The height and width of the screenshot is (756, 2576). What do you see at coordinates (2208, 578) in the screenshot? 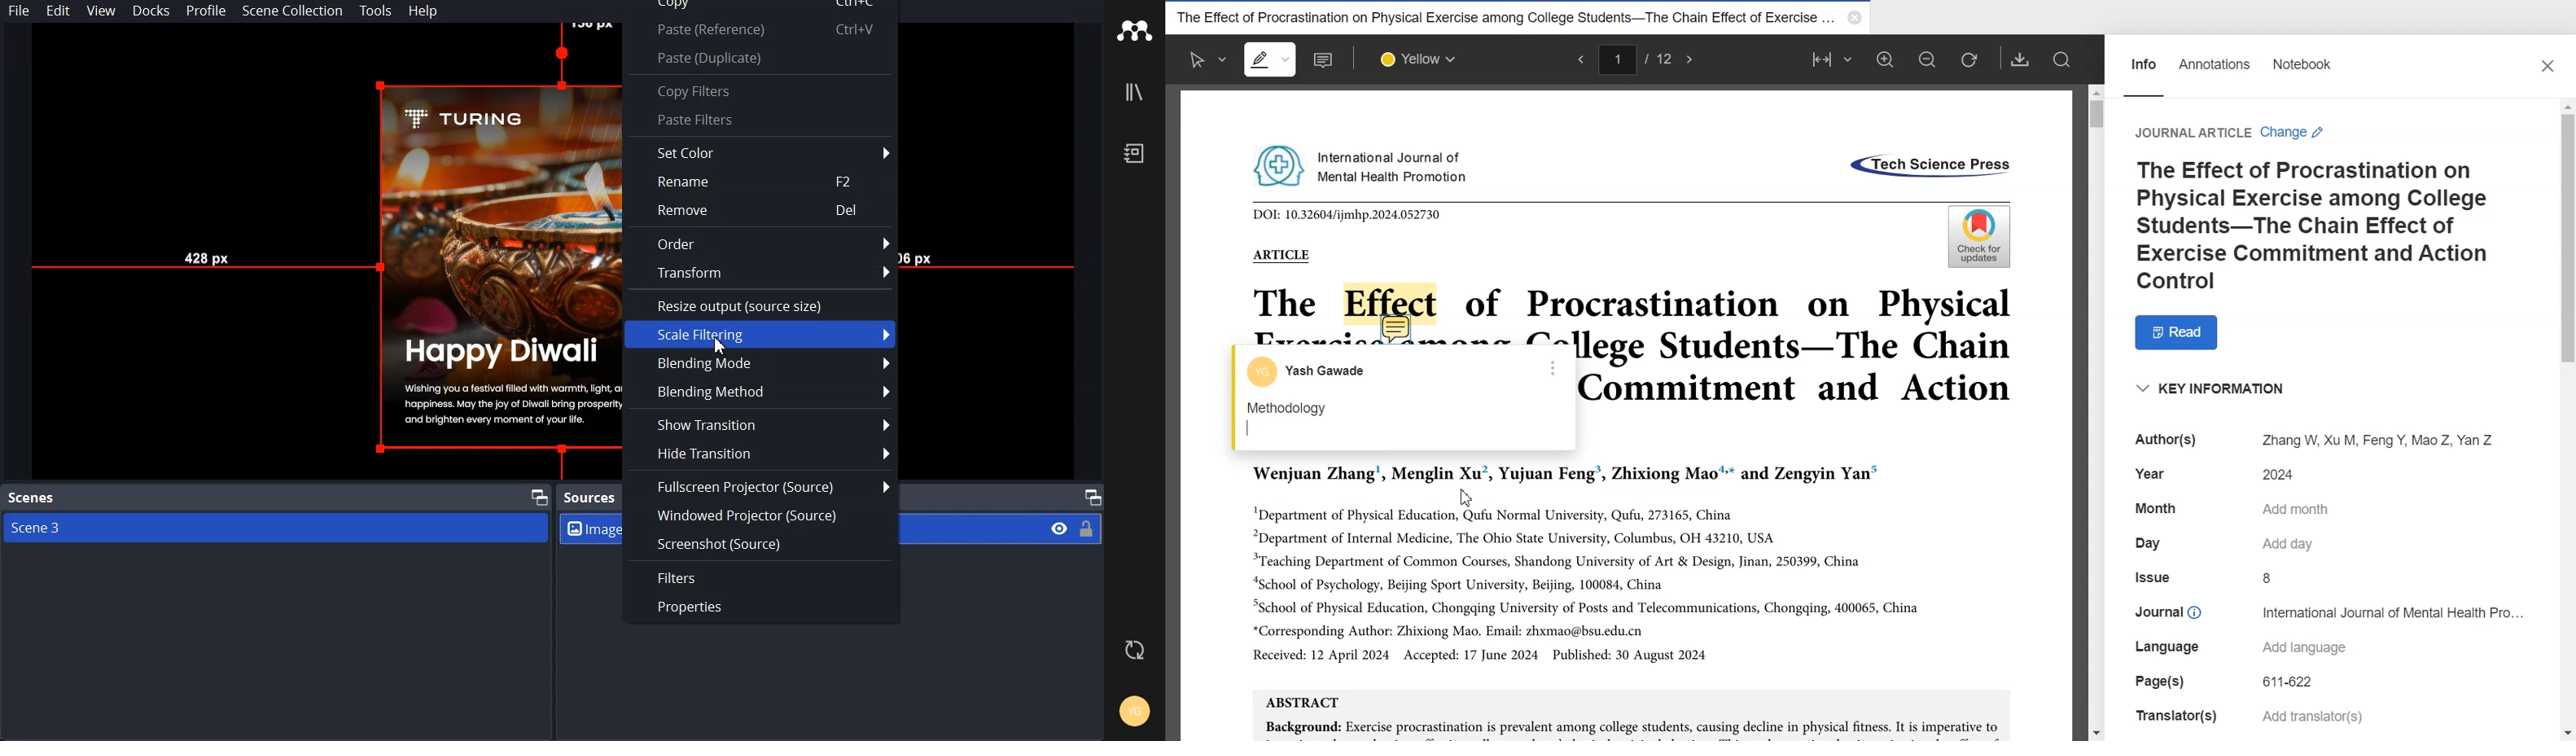
I see `Issue 8` at bounding box center [2208, 578].